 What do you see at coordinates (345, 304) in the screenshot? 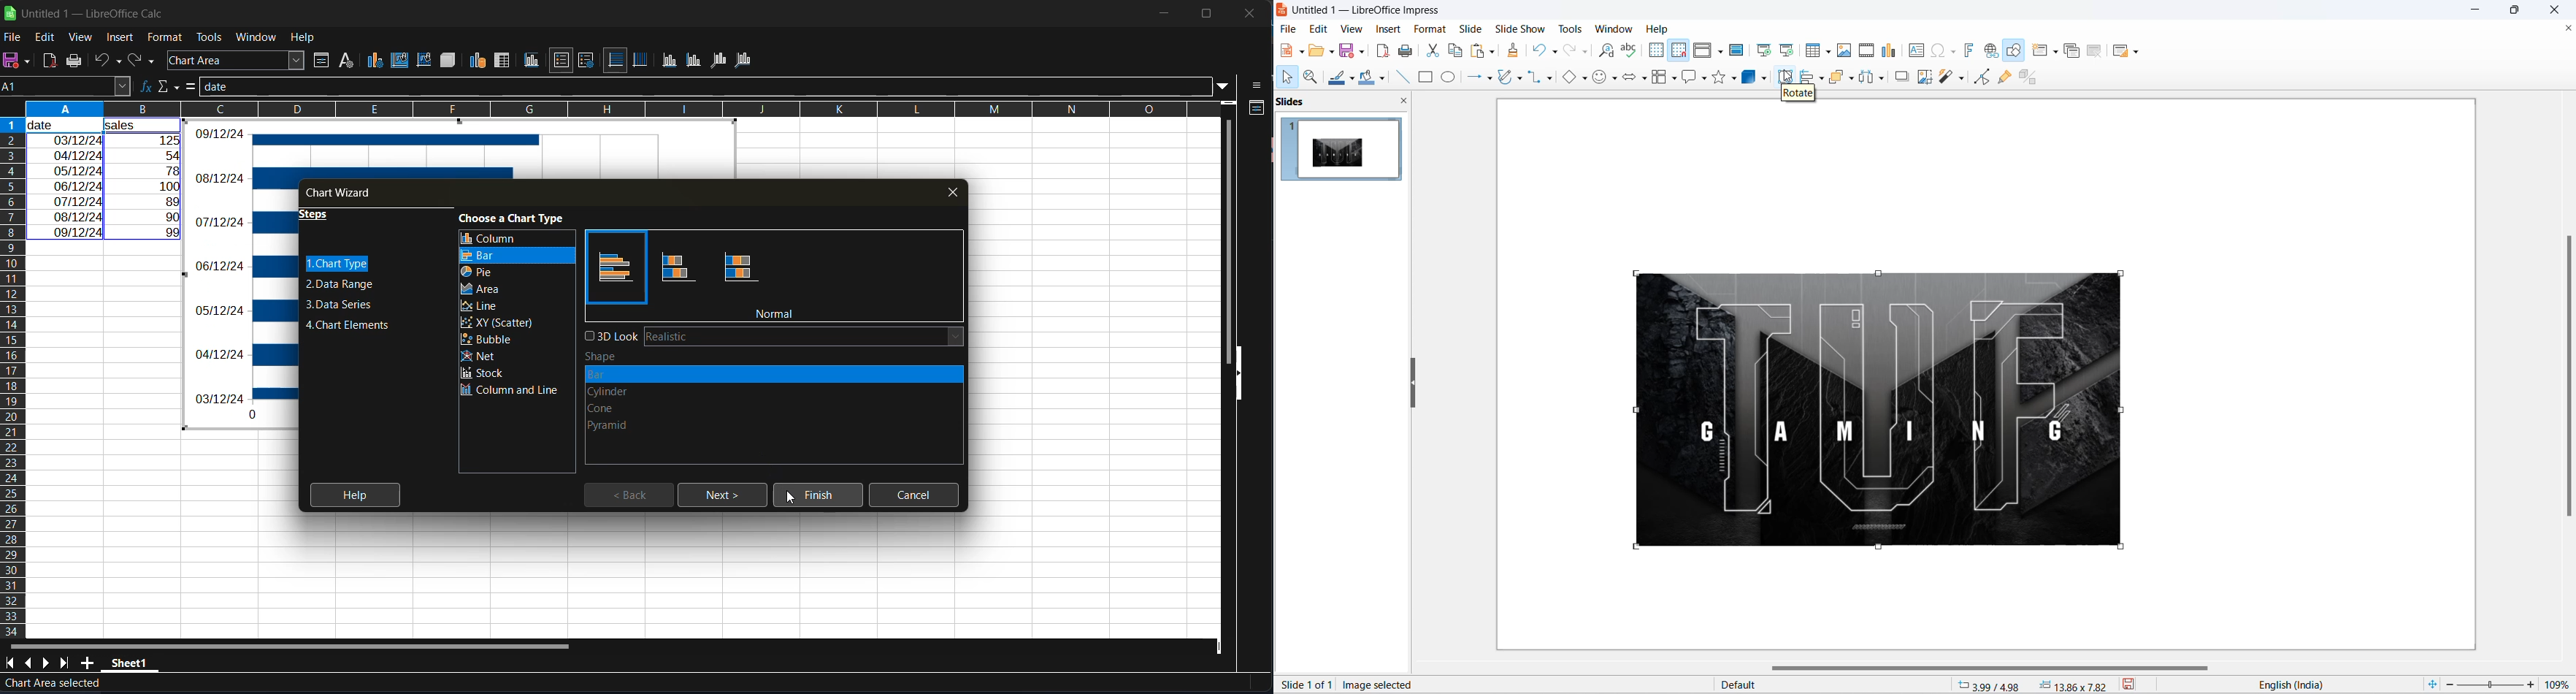
I see `data series` at bounding box center [345, 304].